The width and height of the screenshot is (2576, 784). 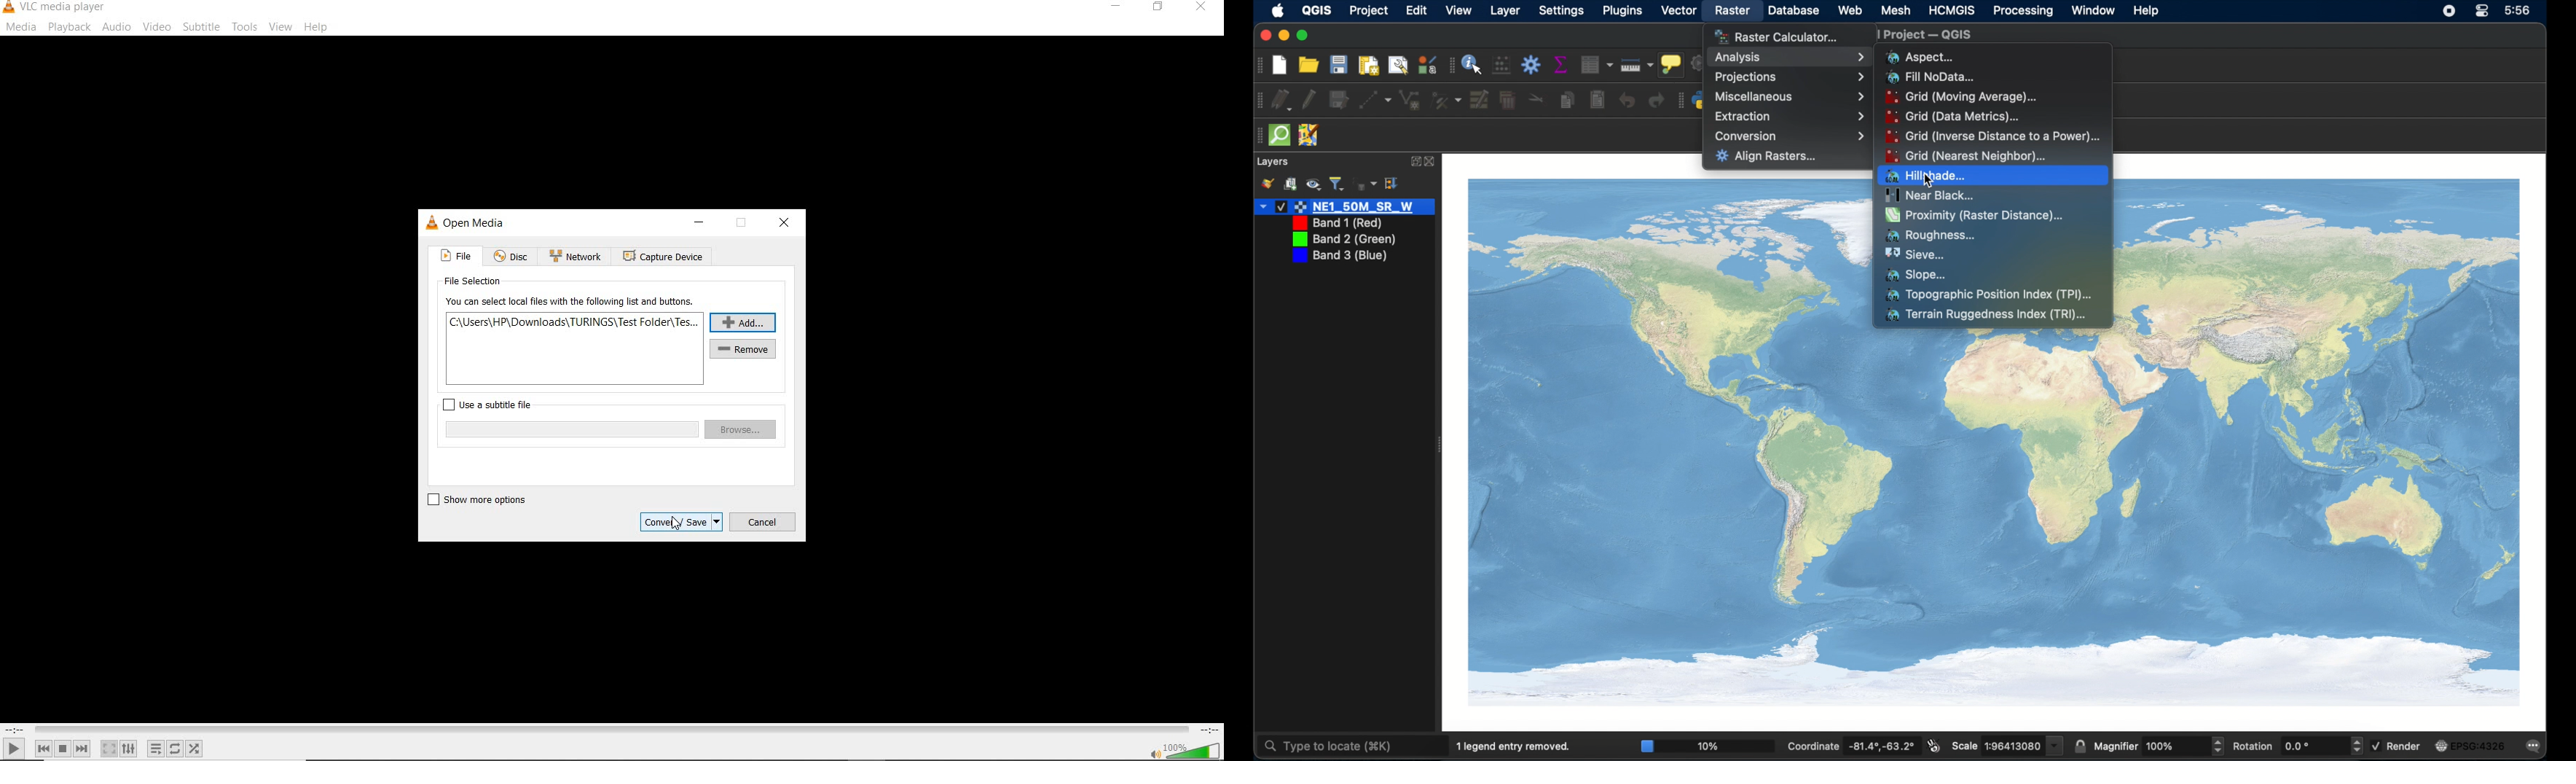 I want to click on drag handle, so click(x=1680, y=100).